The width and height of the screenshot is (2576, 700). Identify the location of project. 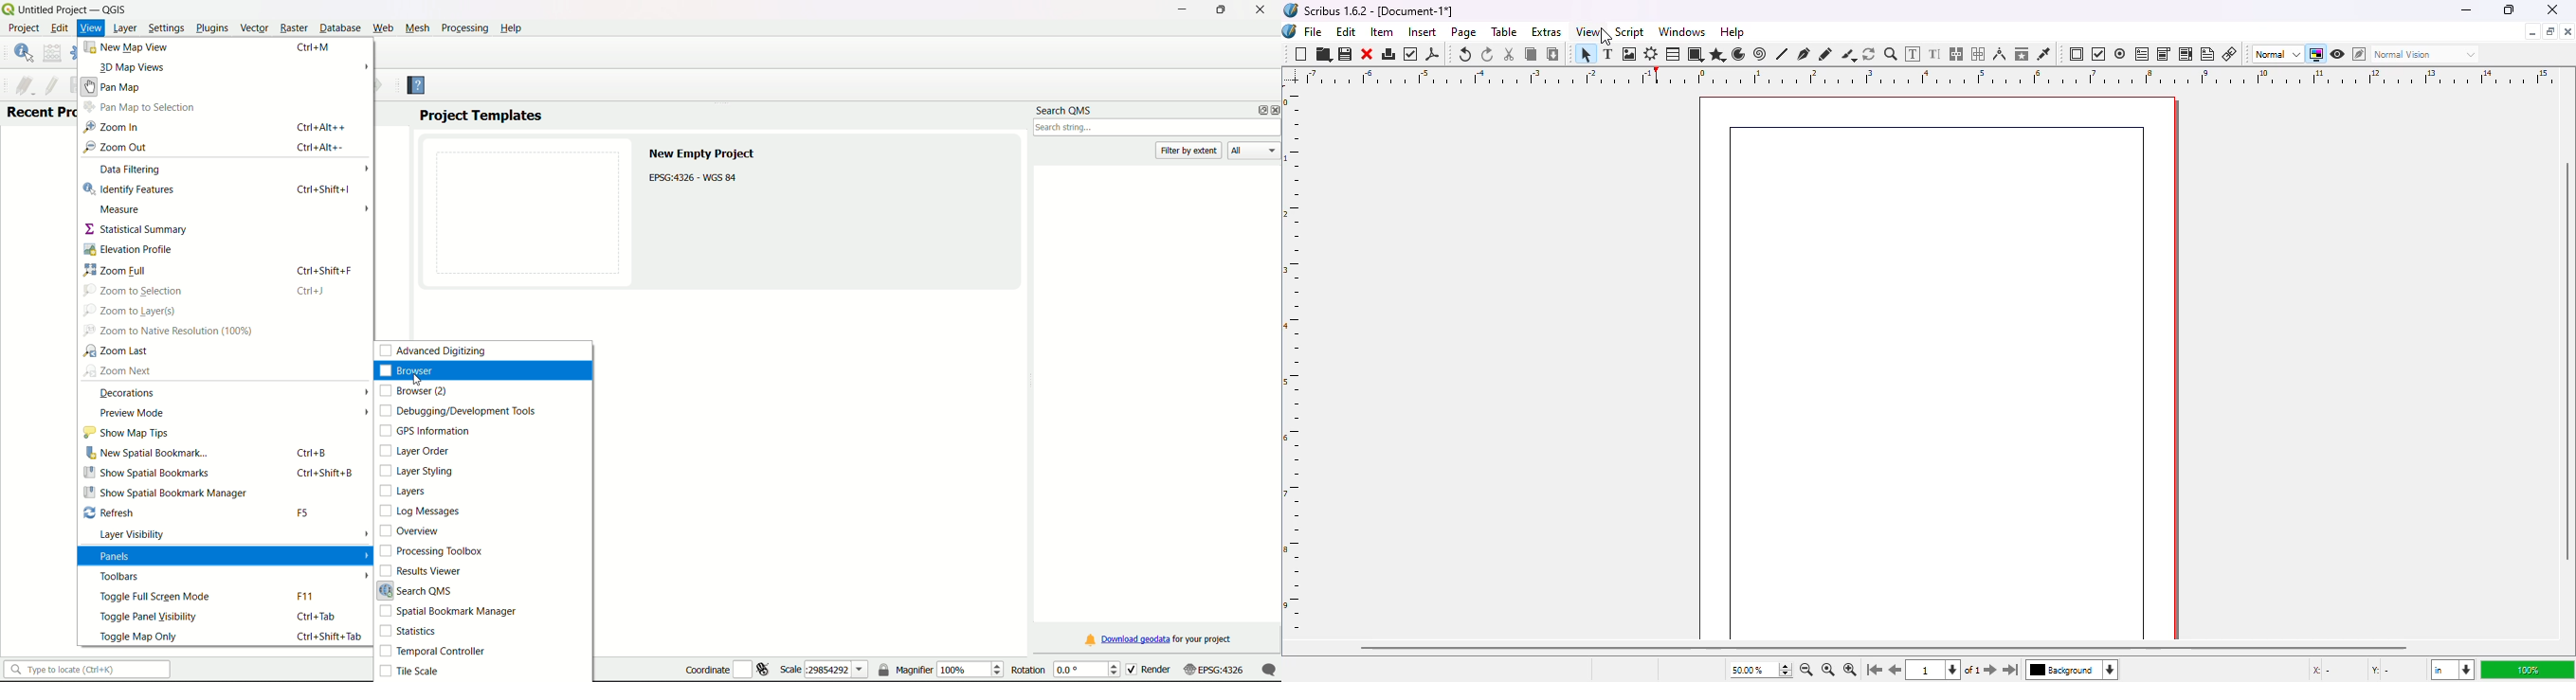
(25, 29).